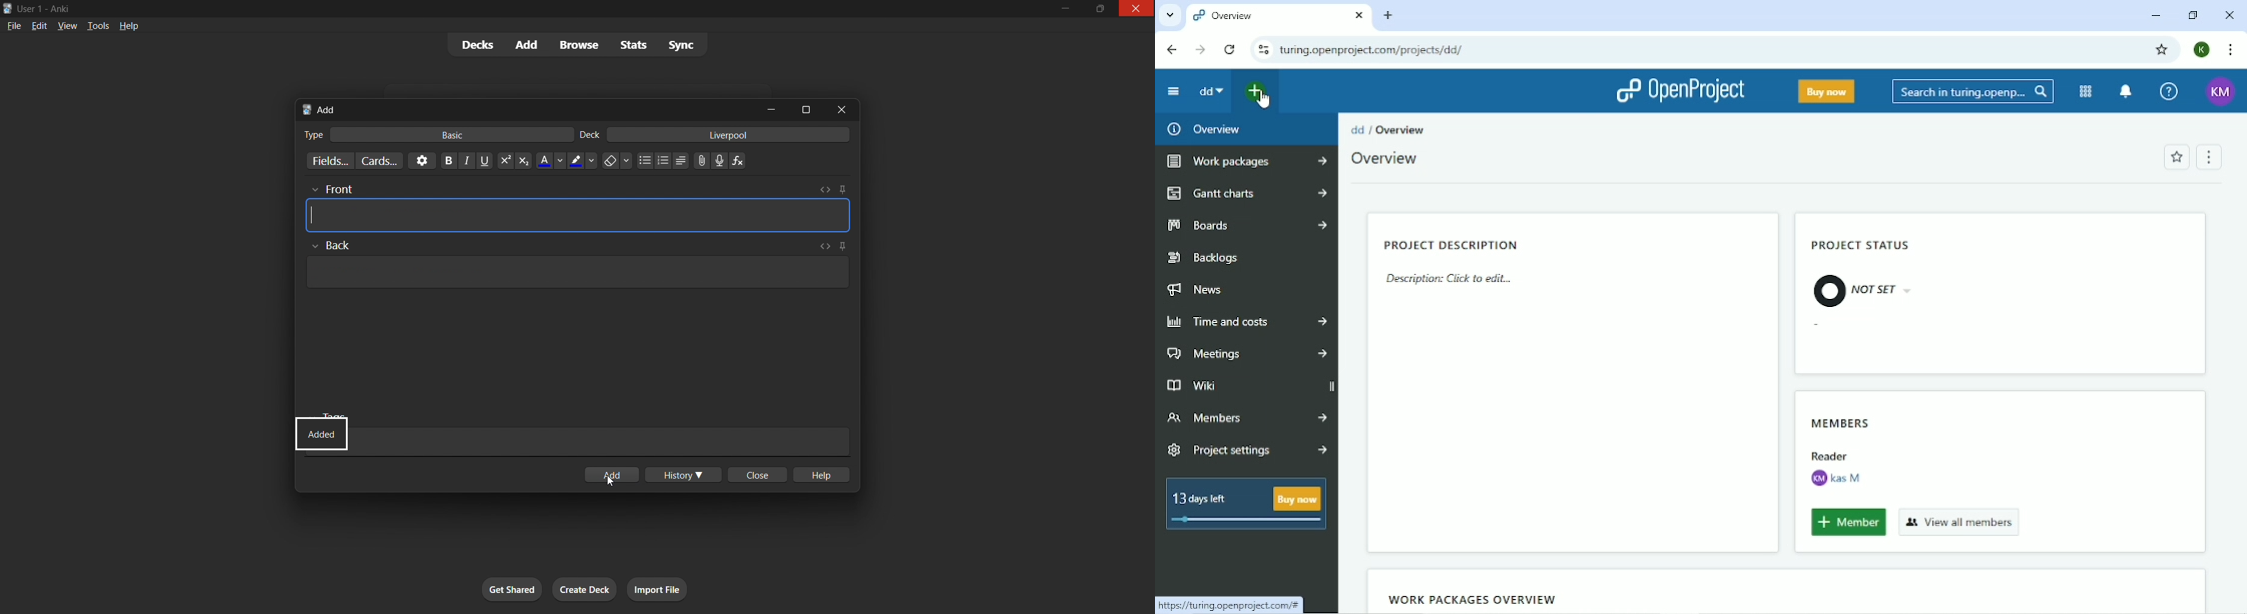 The height and width of the screenshot is (616, 2268). Describe the element at coordinates (1248, 387) in the screenshot. I see `Wiki` at that location.